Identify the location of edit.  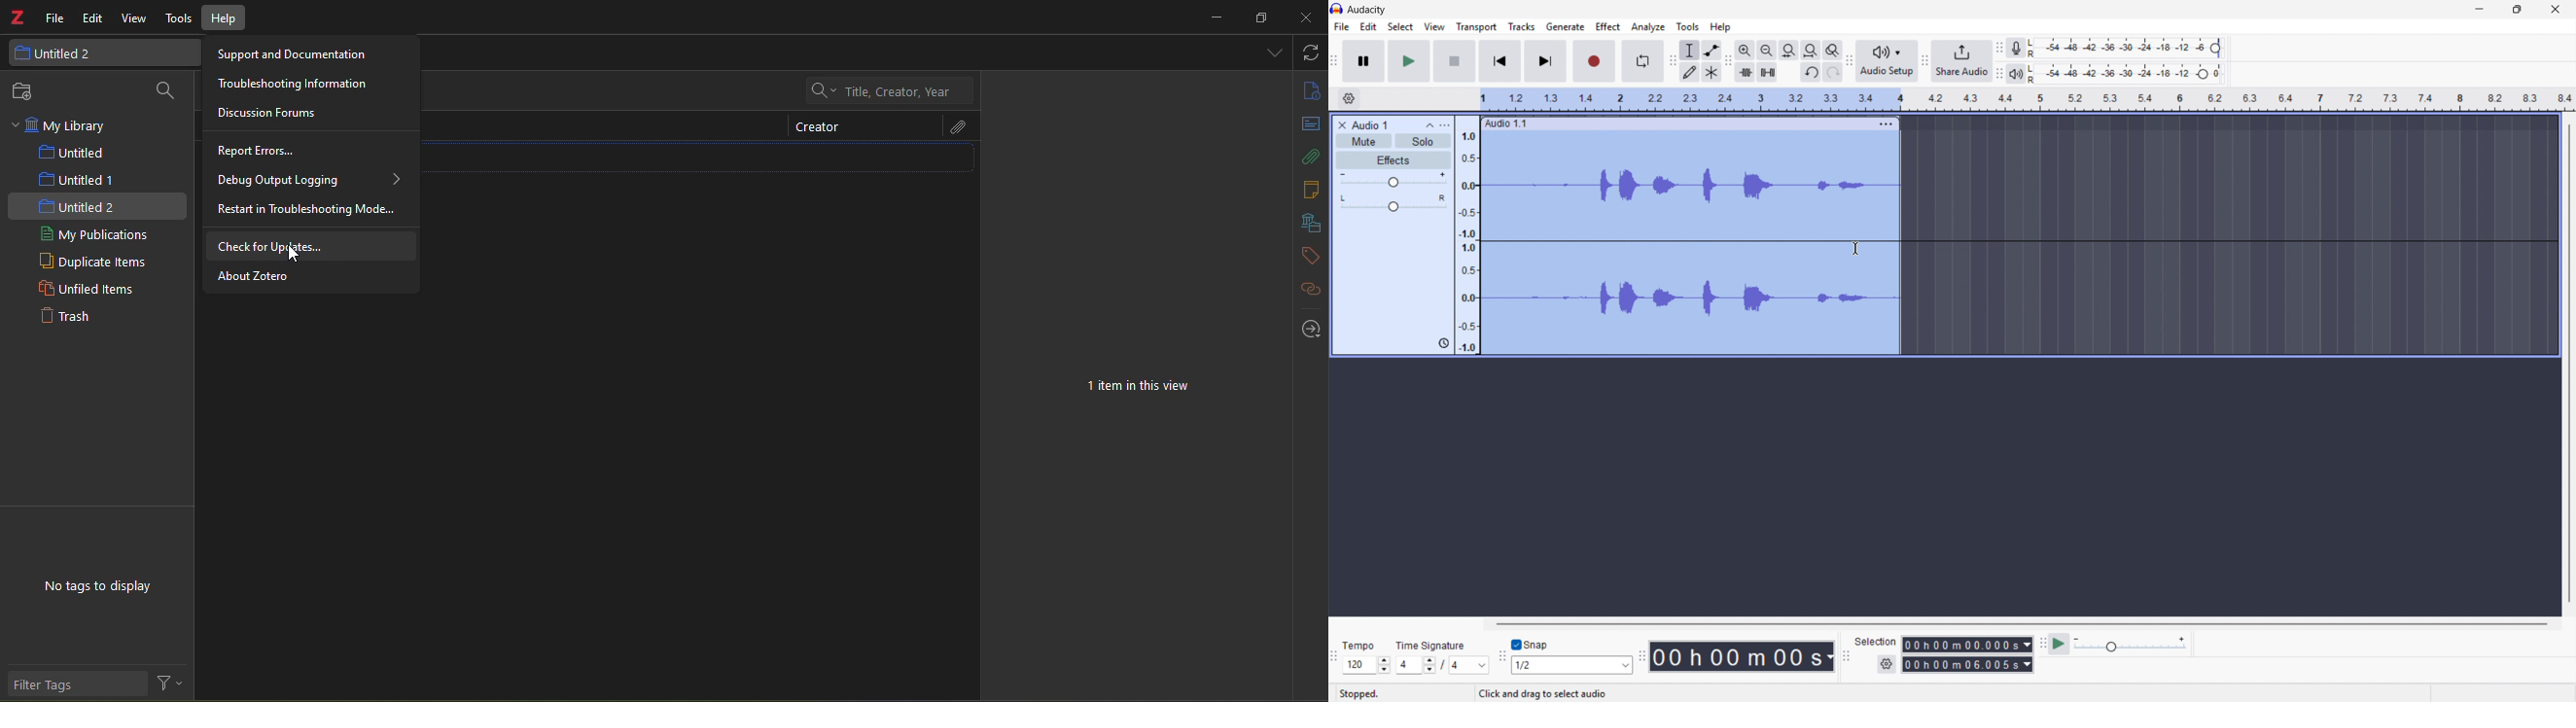
(92, 18).